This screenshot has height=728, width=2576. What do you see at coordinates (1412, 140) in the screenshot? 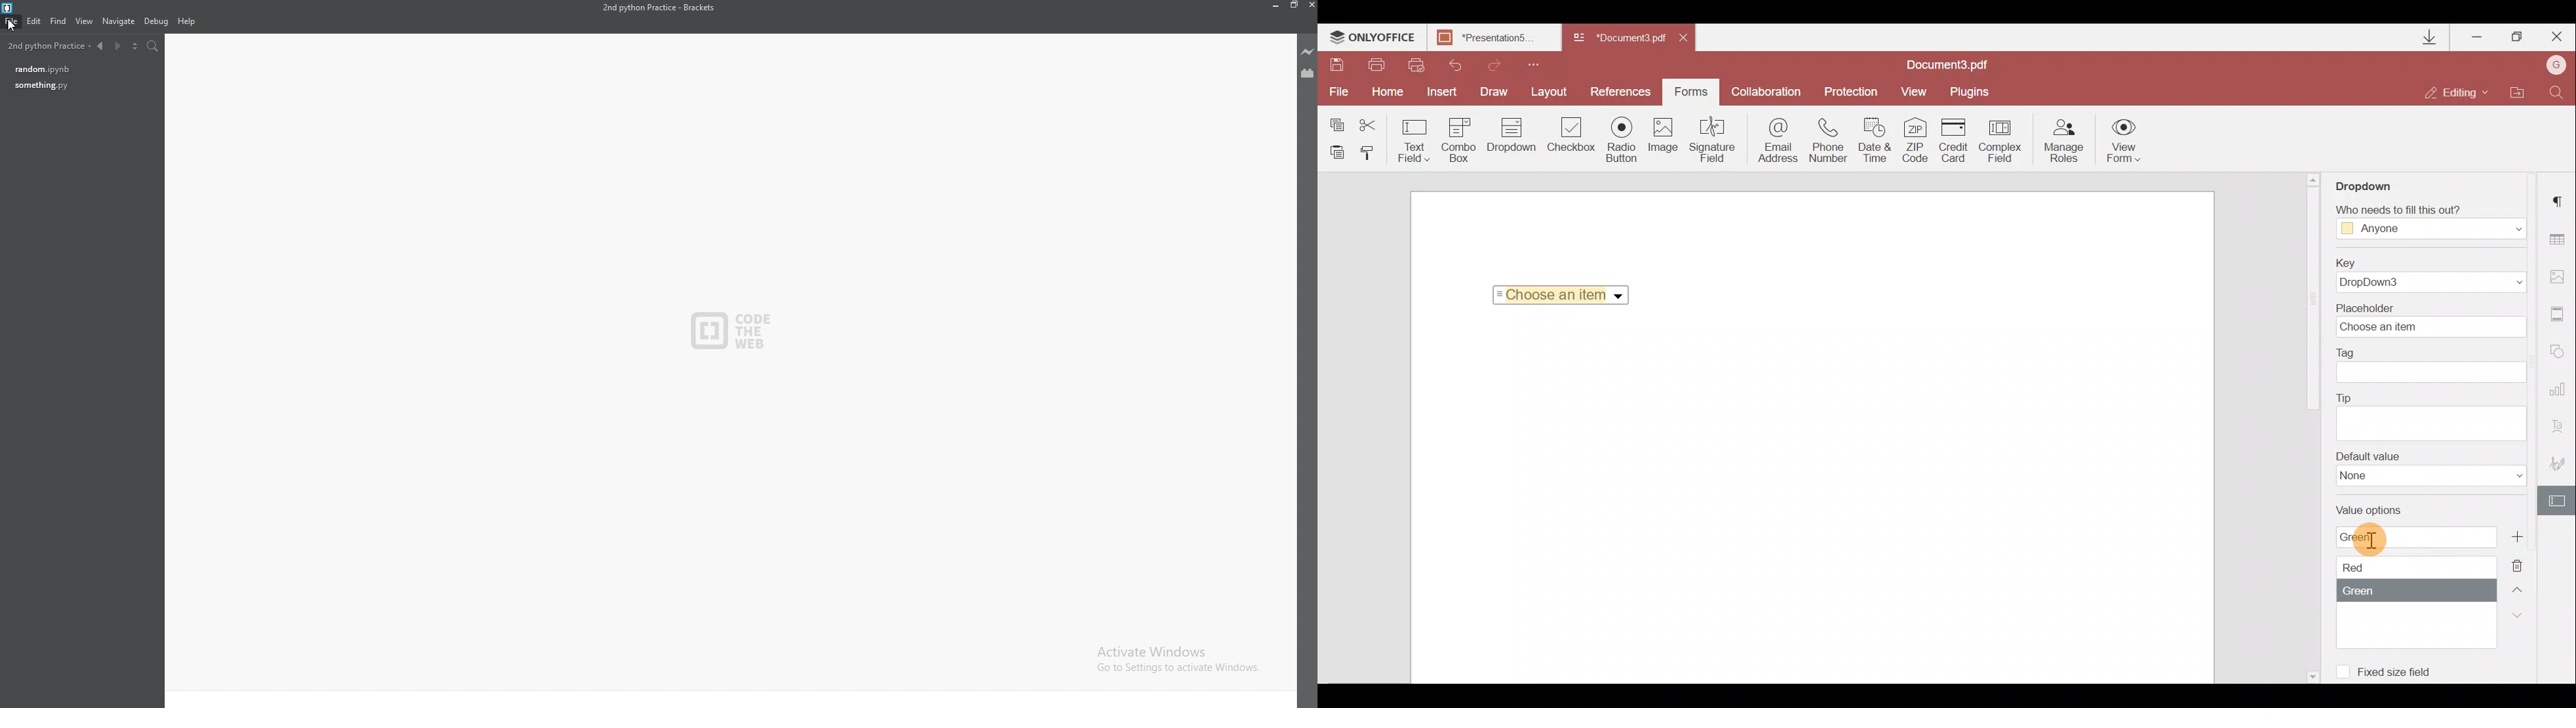
I see `Text field` at bounding box center [1412, 140].